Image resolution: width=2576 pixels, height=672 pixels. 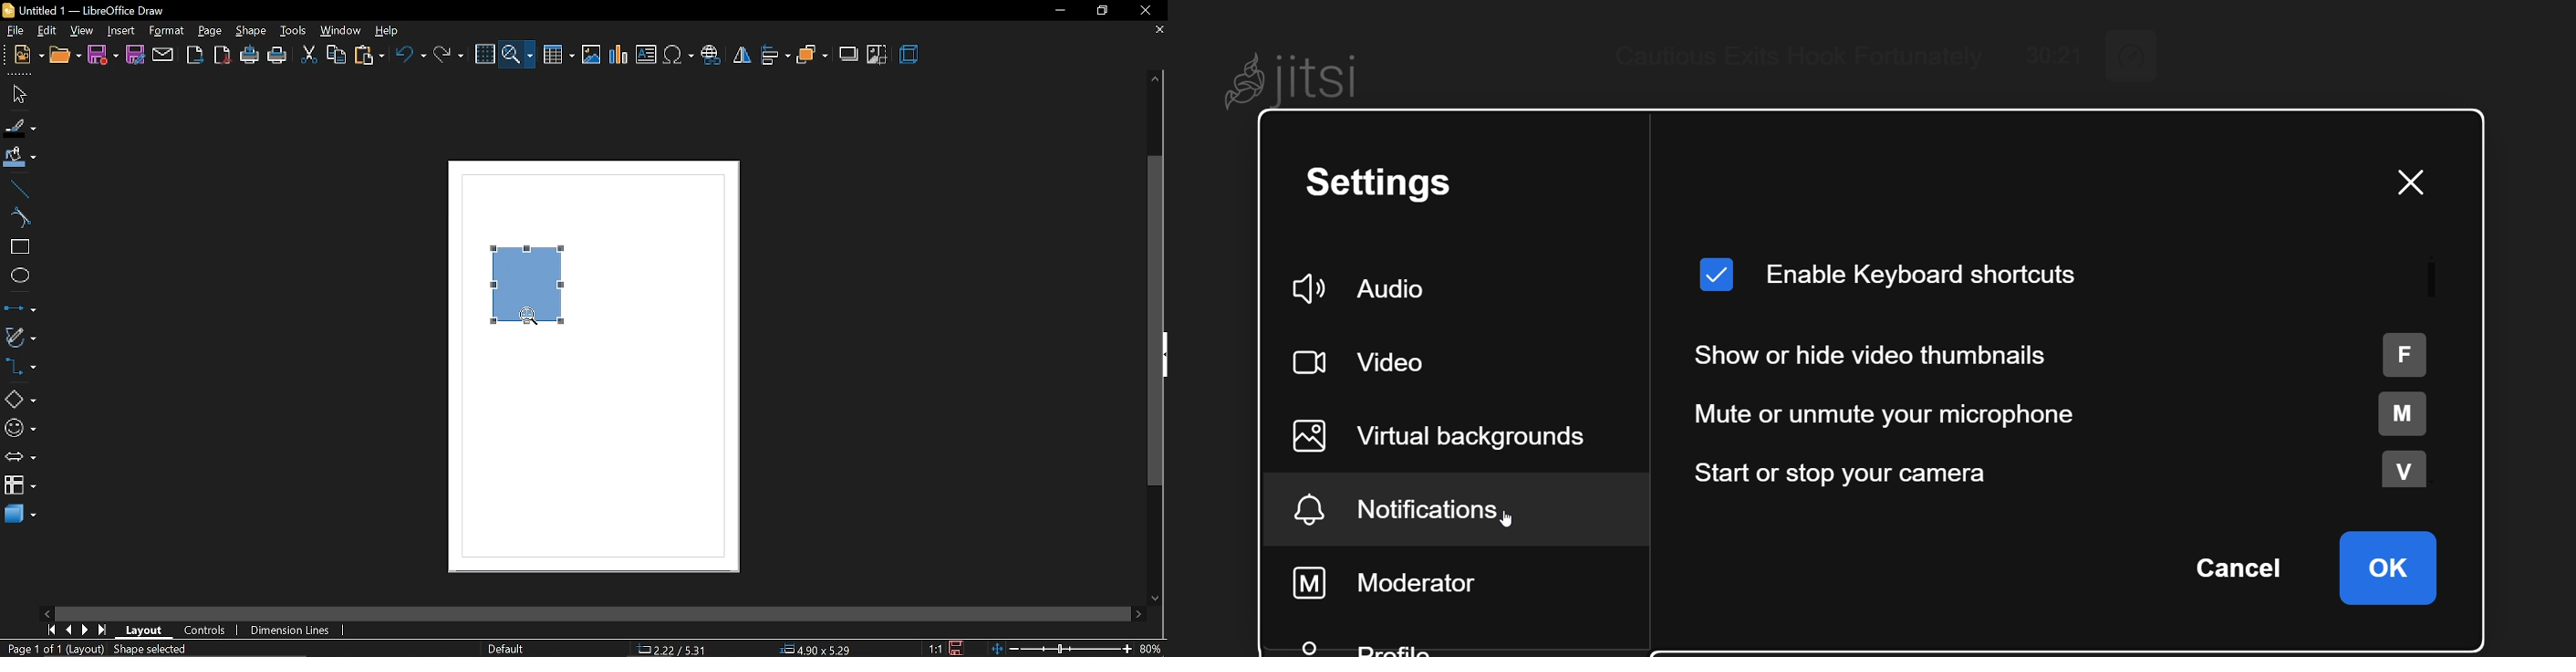 What do you see at coordinates (775, 55) in the screenshot?
I see `align` at bounding box center [775, 55].